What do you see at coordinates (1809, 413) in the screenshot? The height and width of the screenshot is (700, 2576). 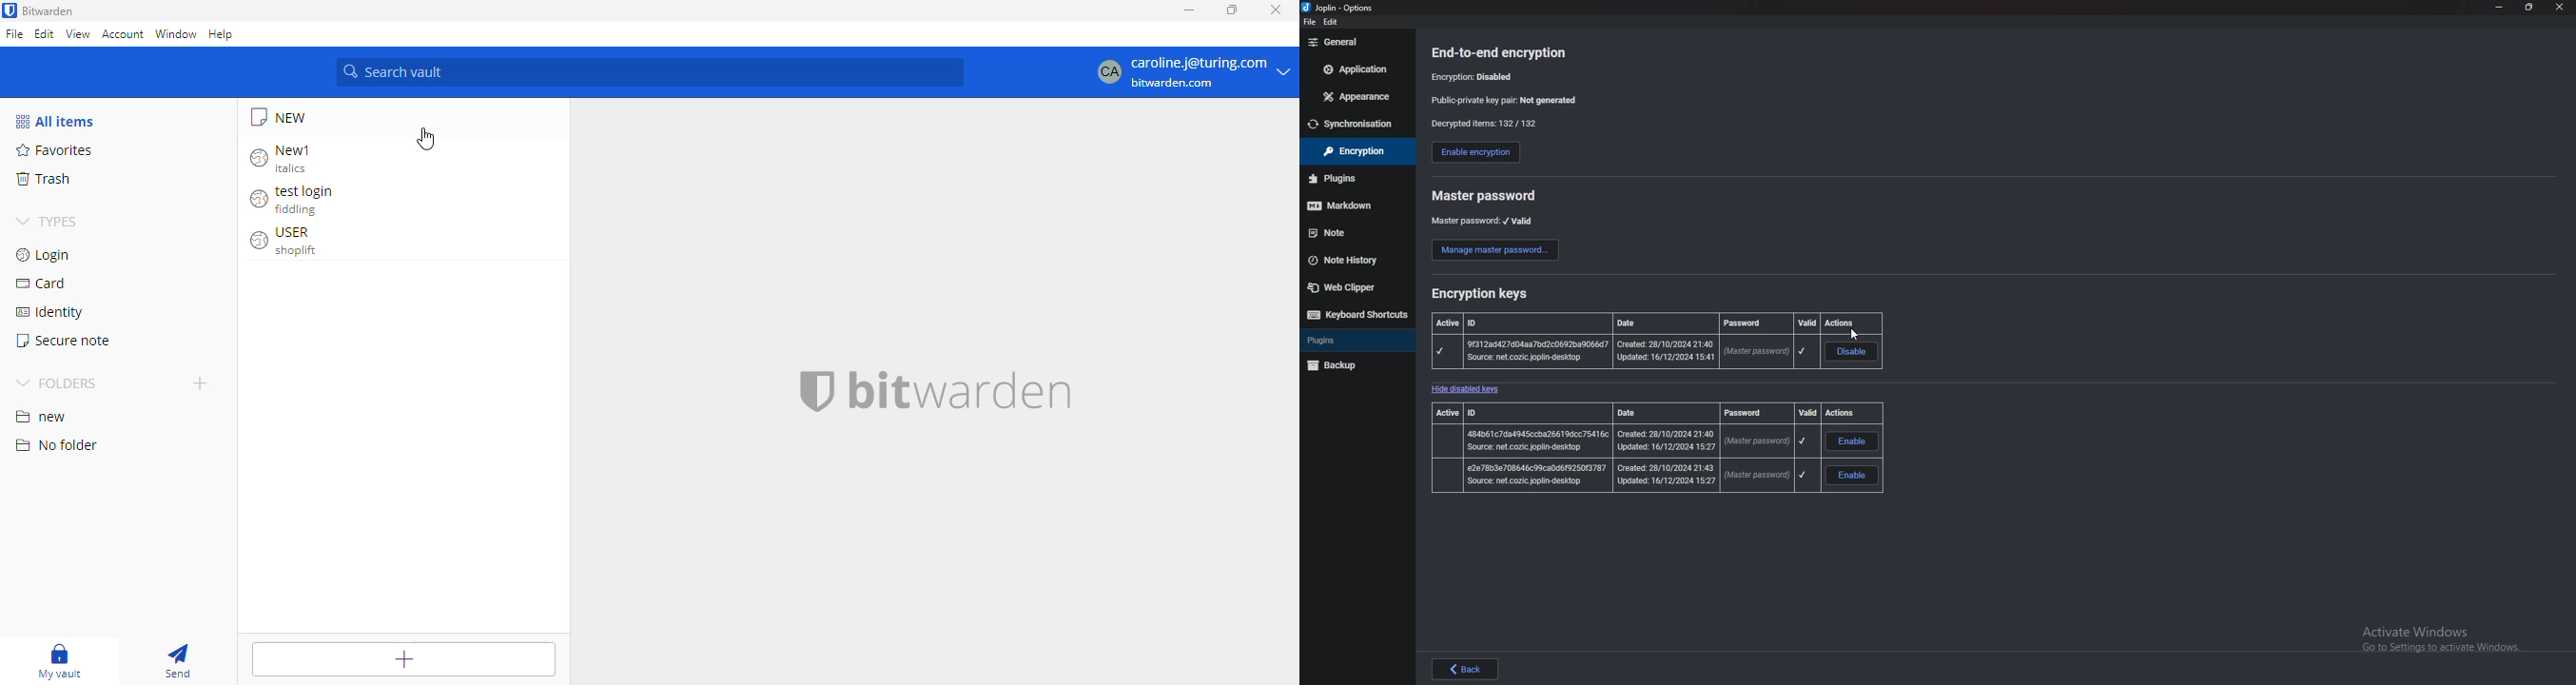 I see `valid` at bounding box center [1809, 413].